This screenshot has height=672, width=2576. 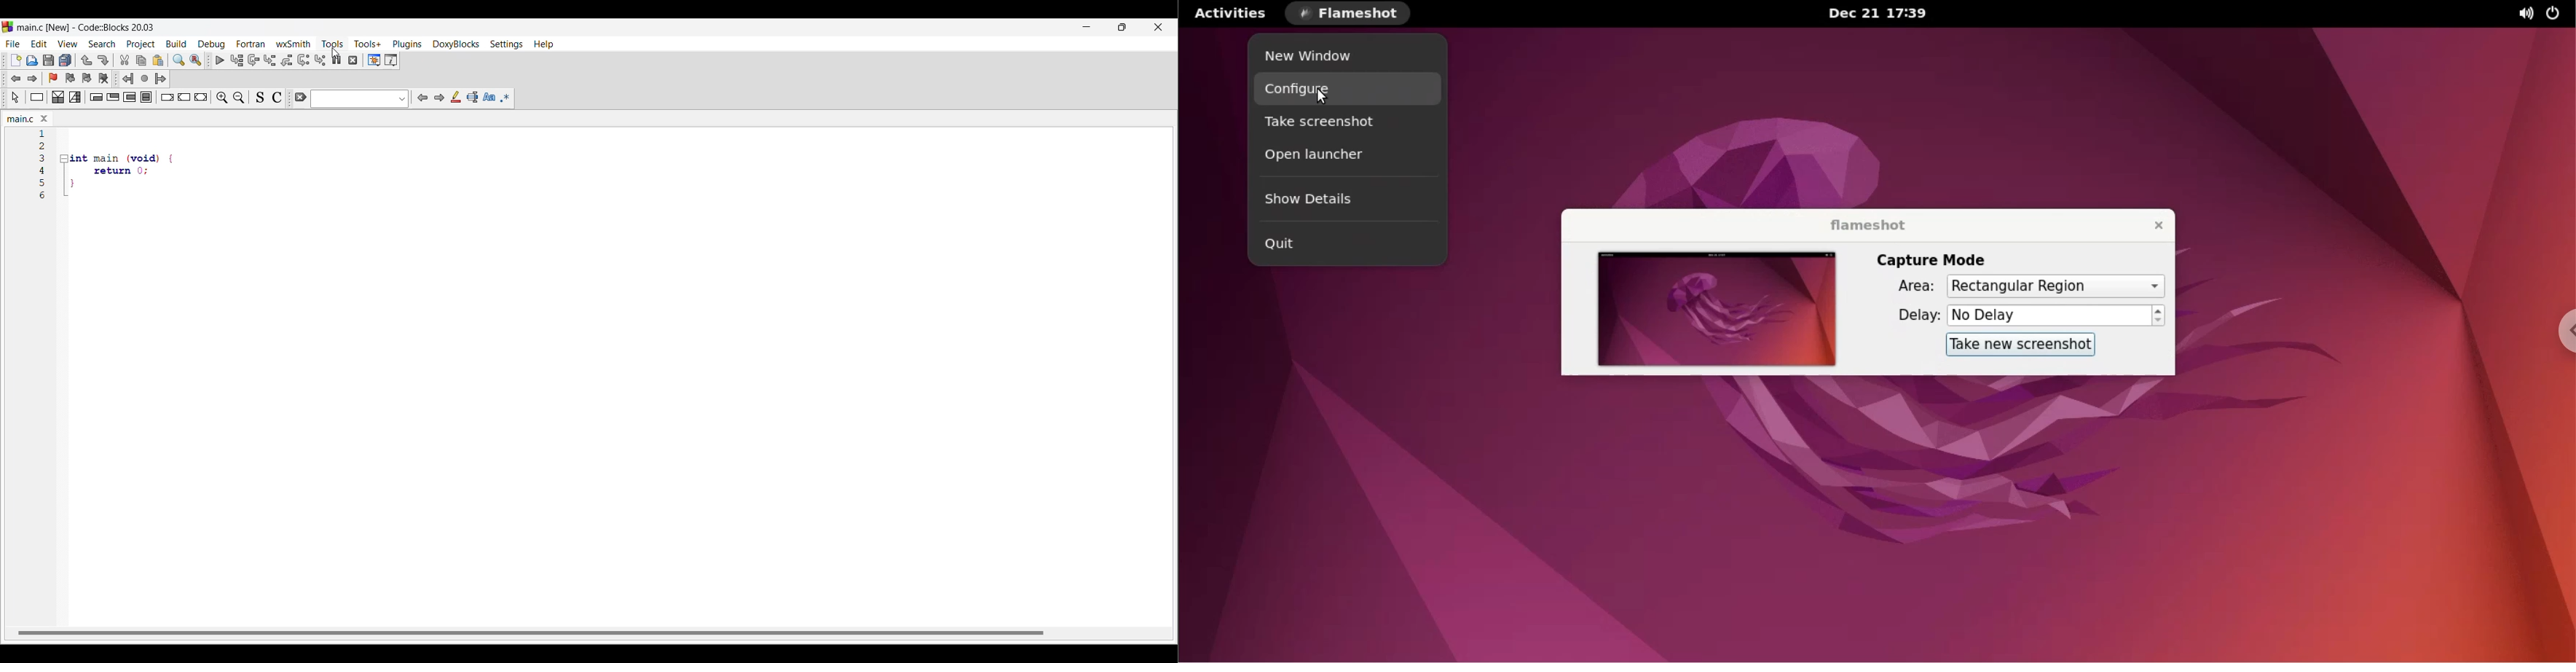 I want to click on Zoom in, so click(x=222, y=99).